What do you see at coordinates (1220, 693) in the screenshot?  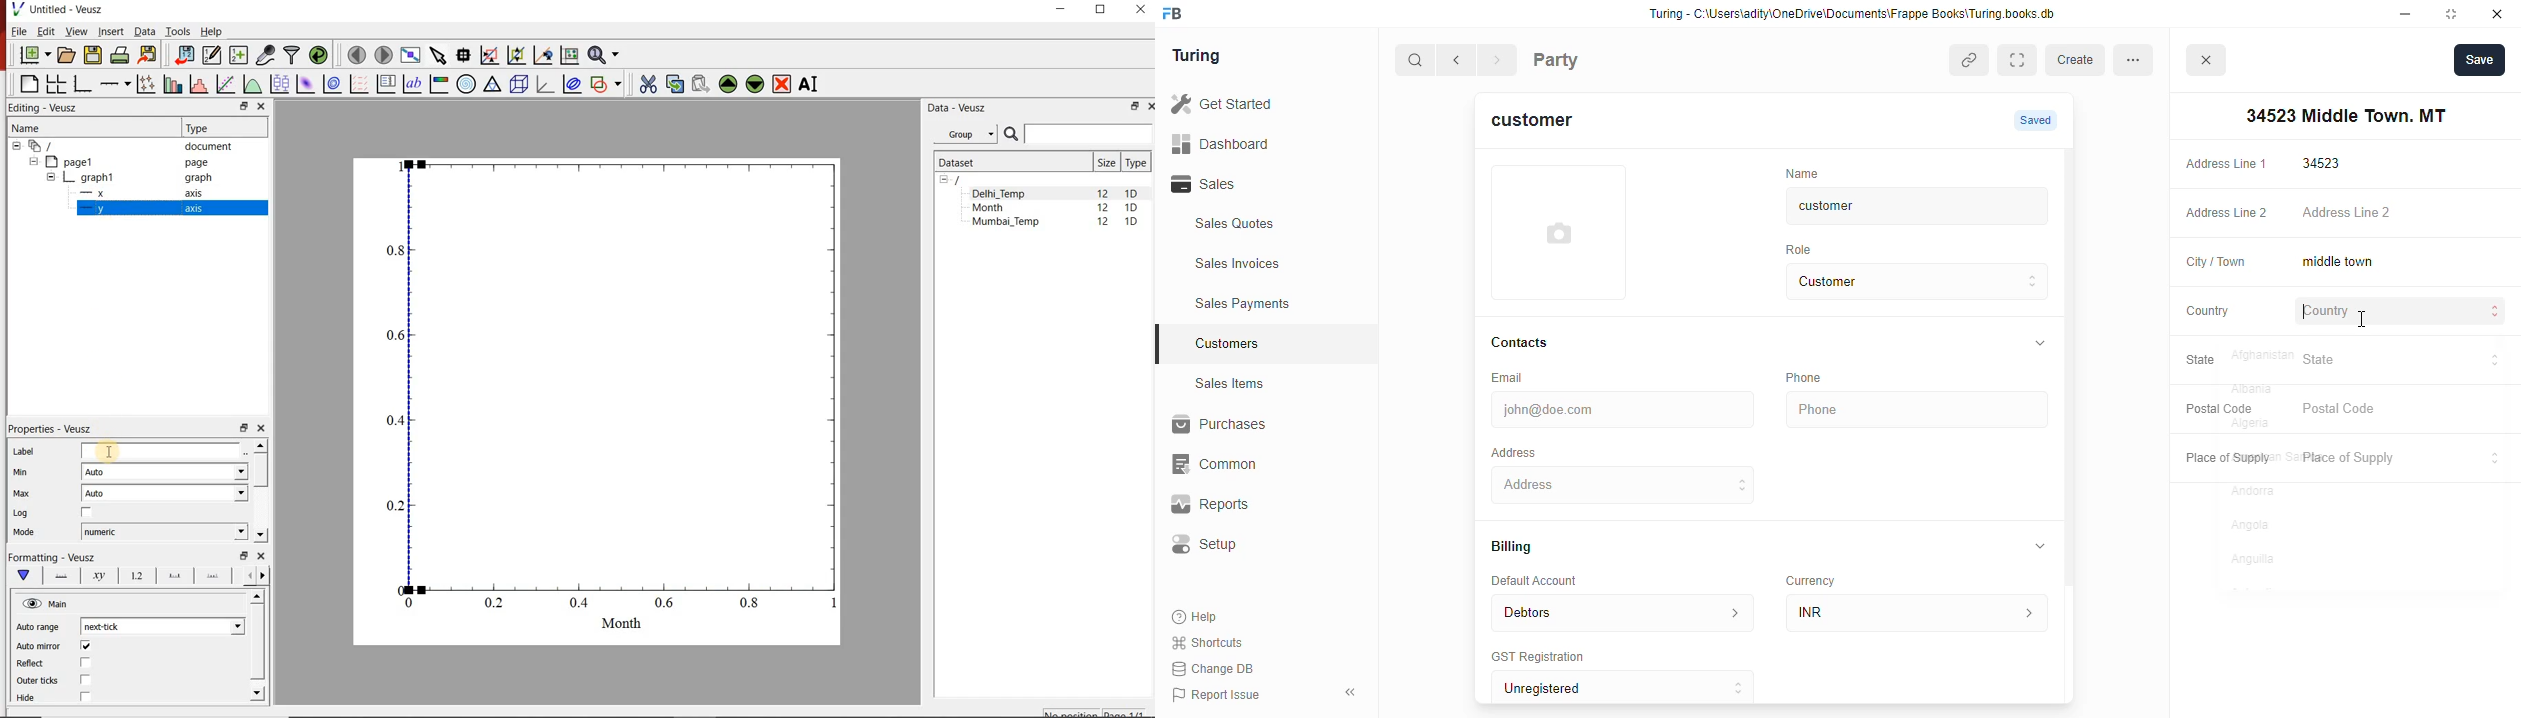 I see `Report Issue` at bounding box center [1220, 693].